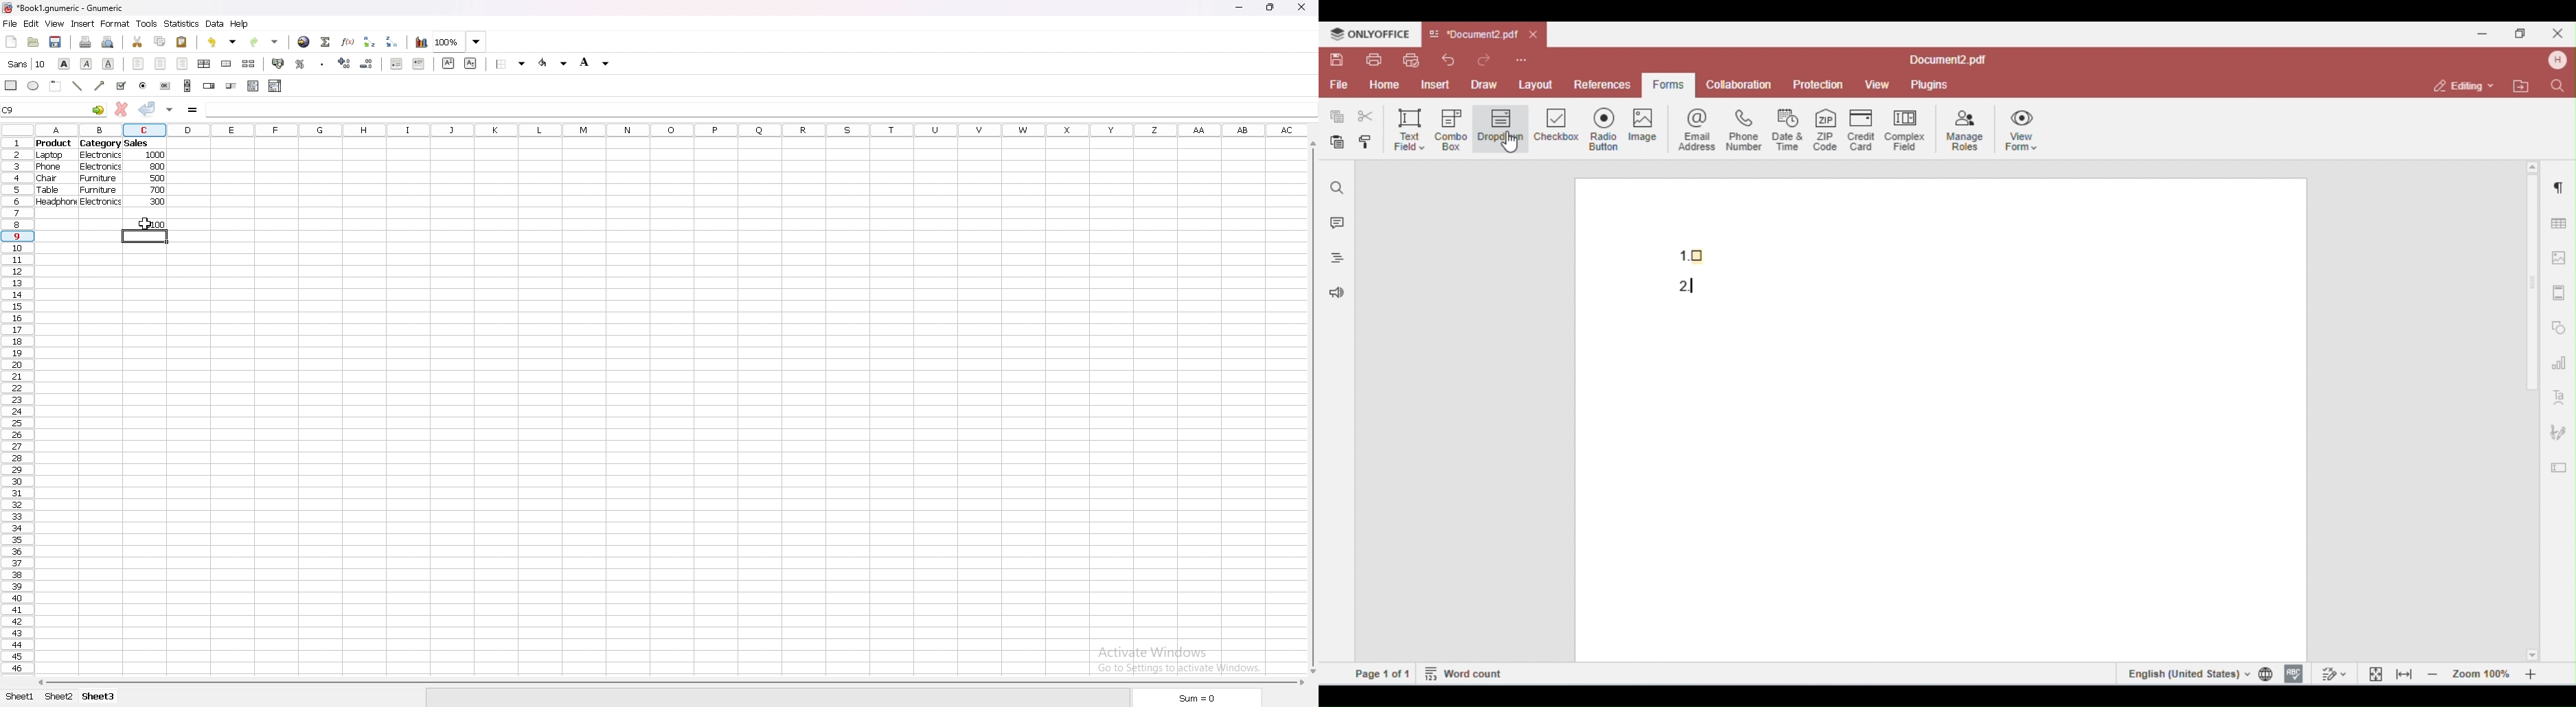 This screenshot has width=2576, height=728. I want to click on accounting, so click(279, 63).